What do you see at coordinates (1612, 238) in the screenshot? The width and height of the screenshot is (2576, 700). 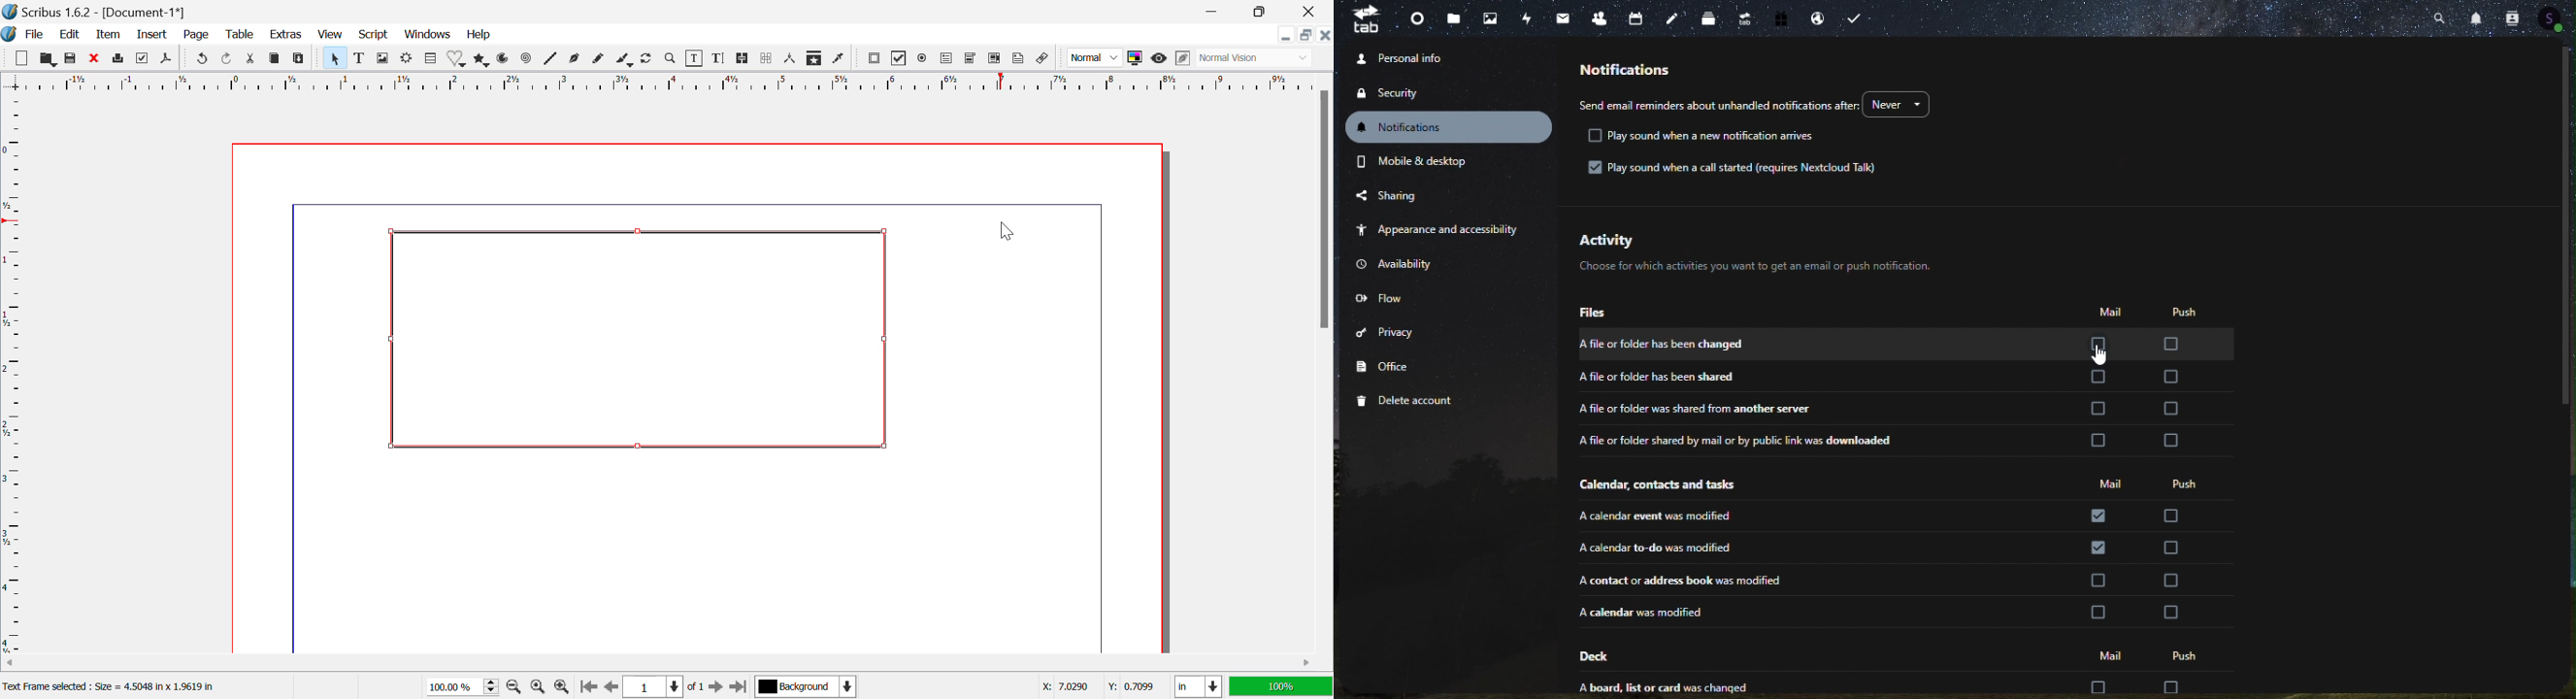 I see `activity` at bounding box center [1612, 238].